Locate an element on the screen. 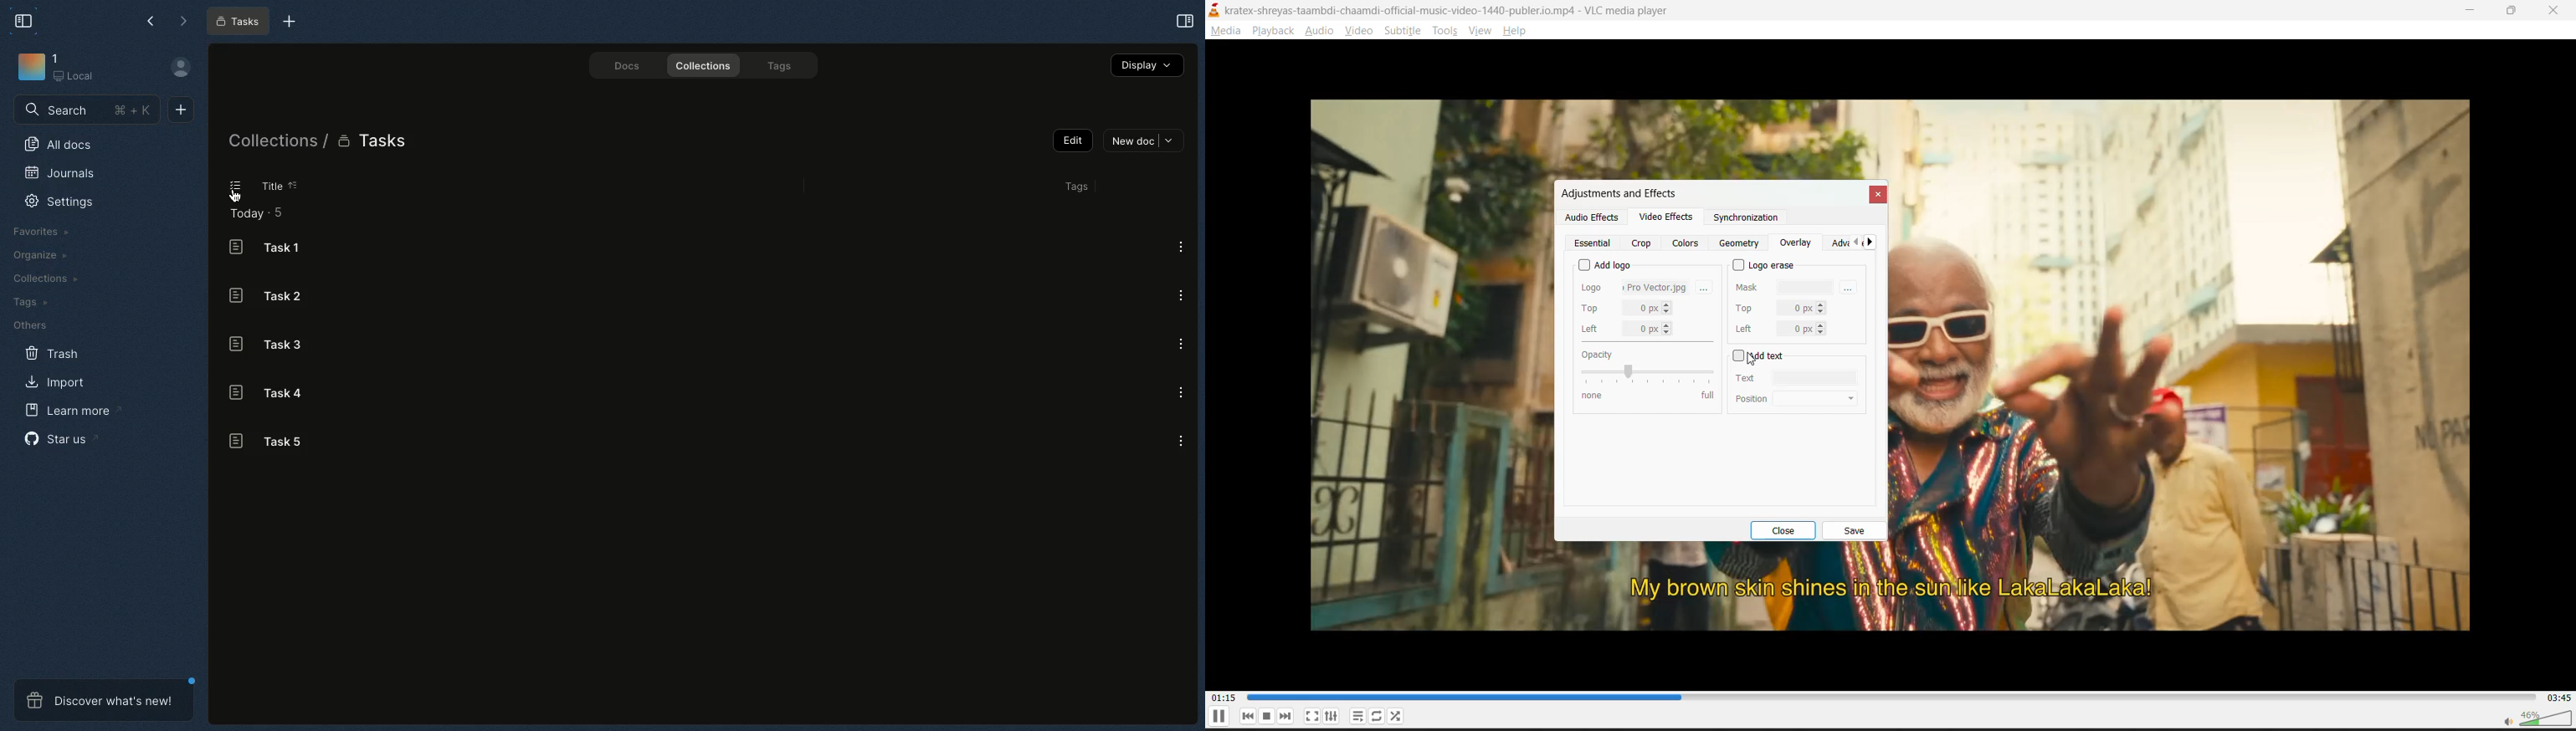 This screenshot has height=756, width=2576. geometry is located at coordinates (1742, 243).